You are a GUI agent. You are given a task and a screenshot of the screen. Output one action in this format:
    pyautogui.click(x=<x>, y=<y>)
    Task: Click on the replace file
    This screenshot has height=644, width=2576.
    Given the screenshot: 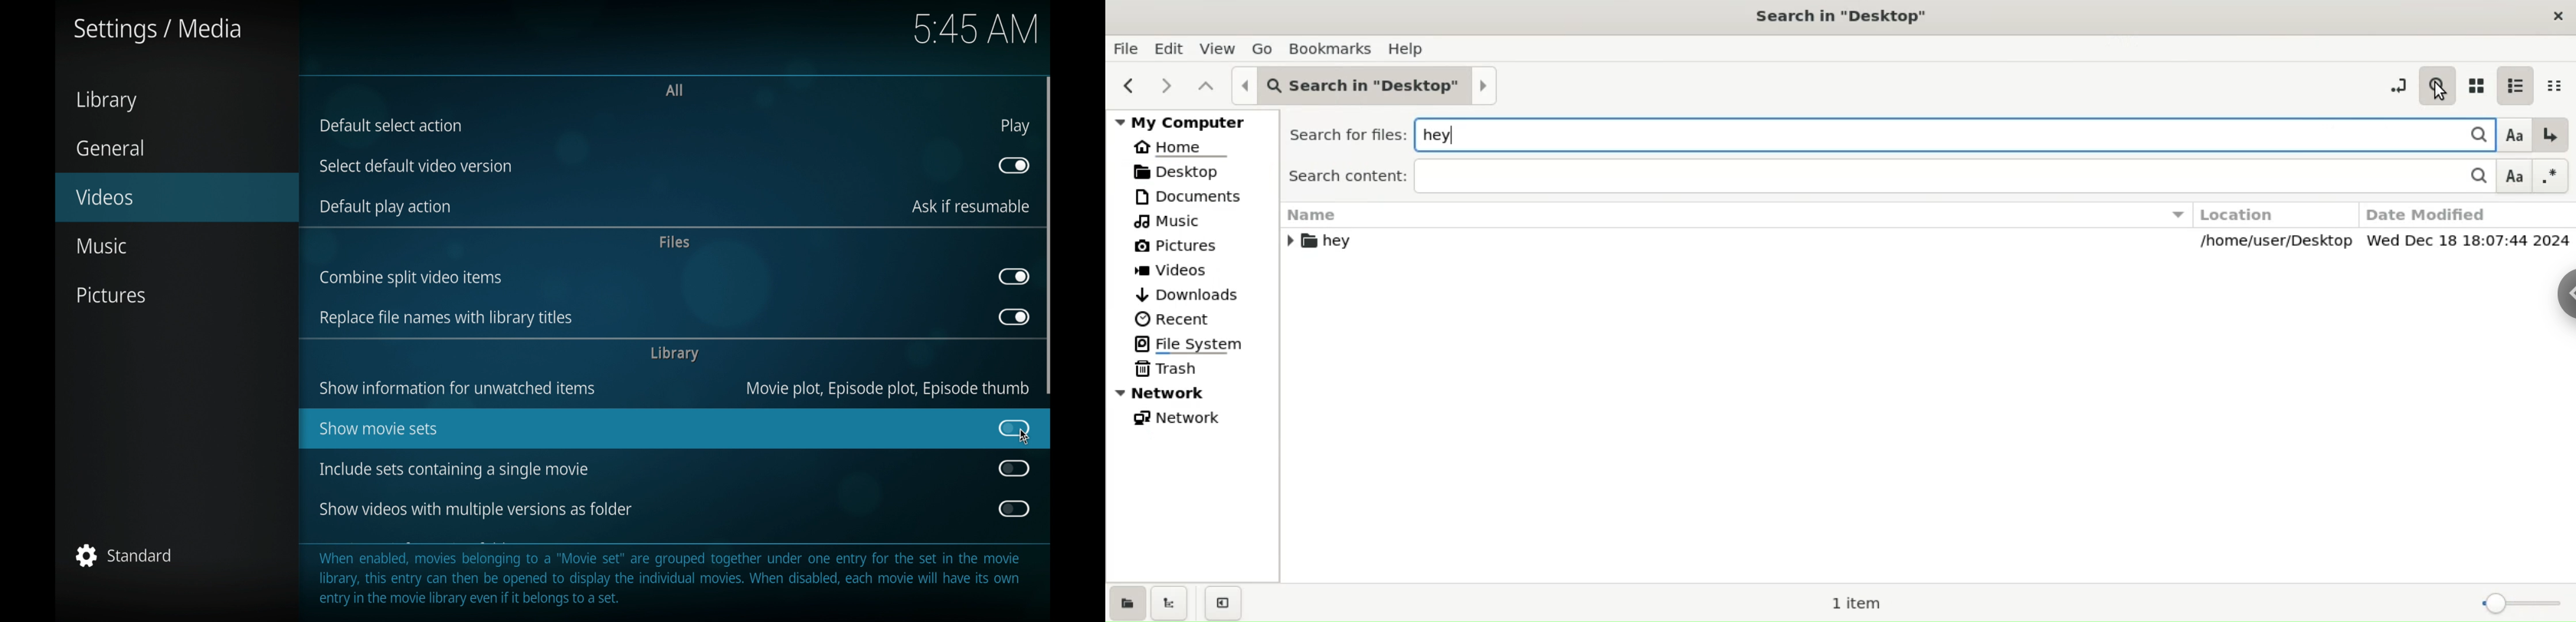 What is the action you would take?
    pyautogui.click(x=446, y=318)
    